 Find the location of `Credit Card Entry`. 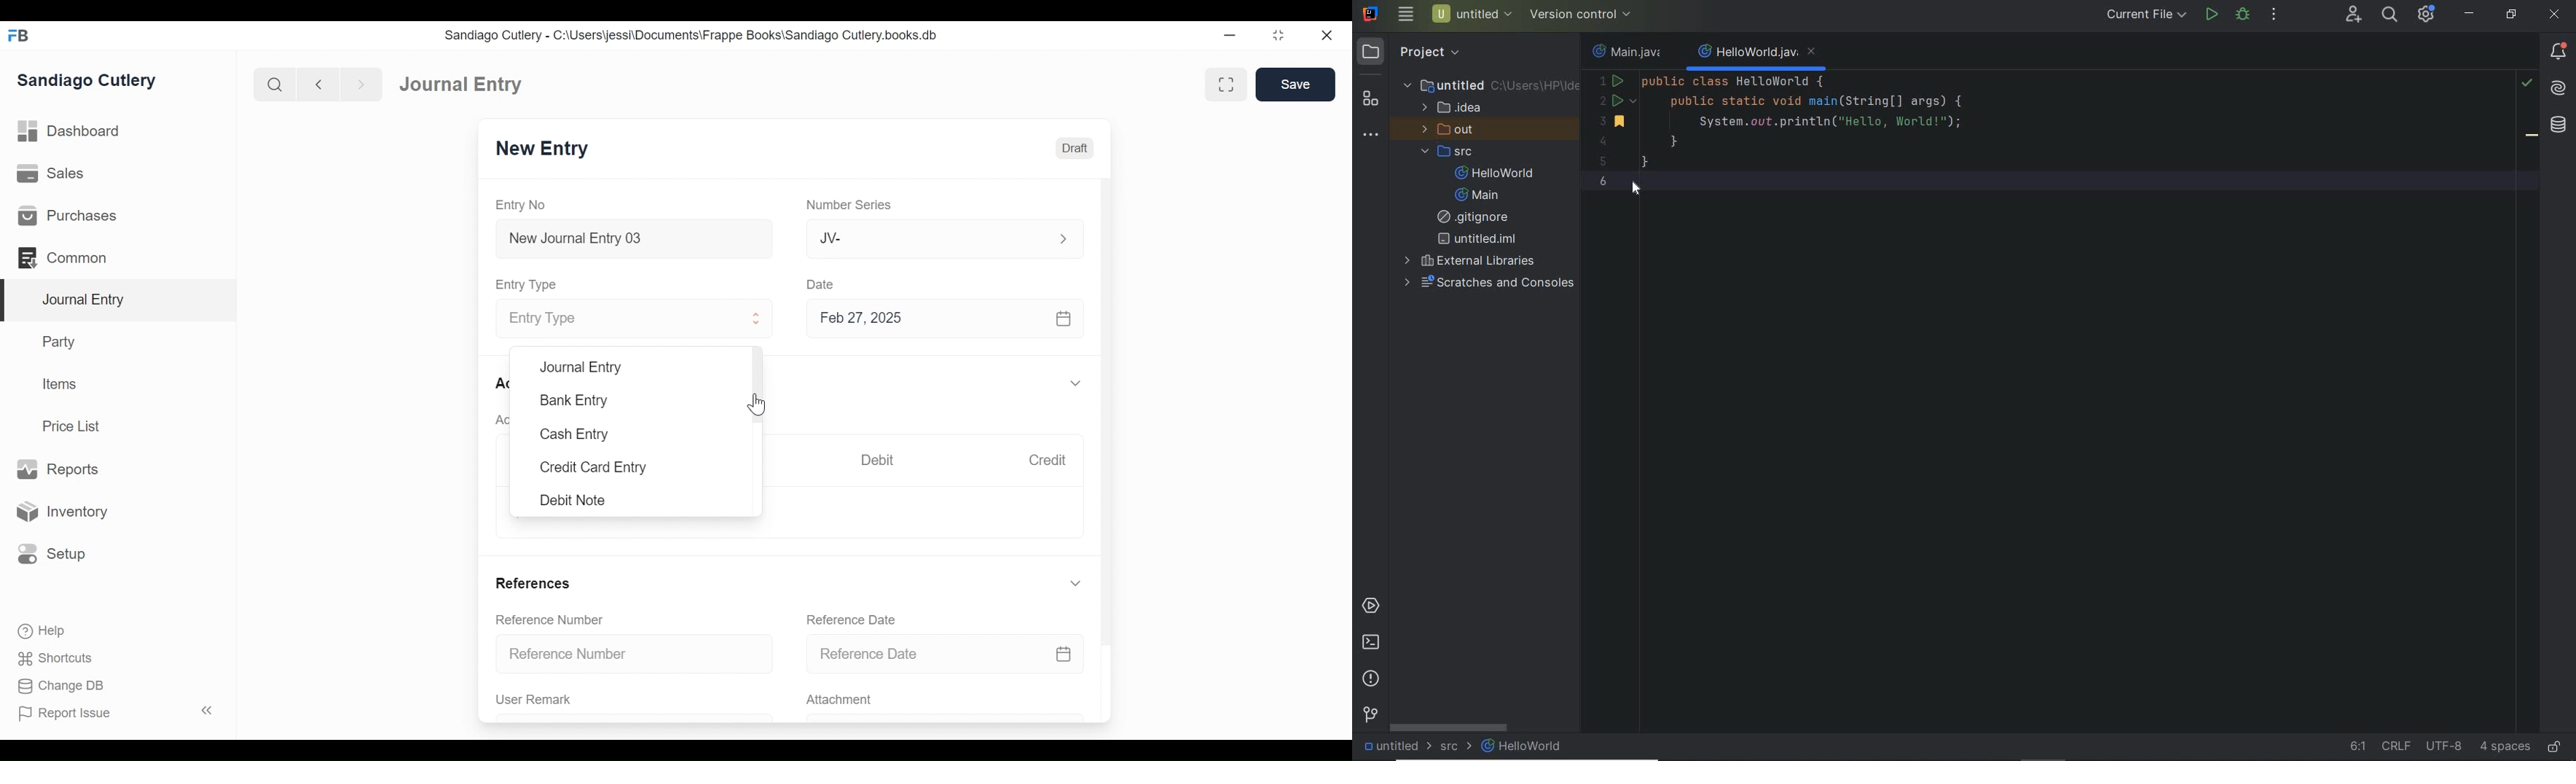

Credit Card Entry is located at coordinates (594, 466).